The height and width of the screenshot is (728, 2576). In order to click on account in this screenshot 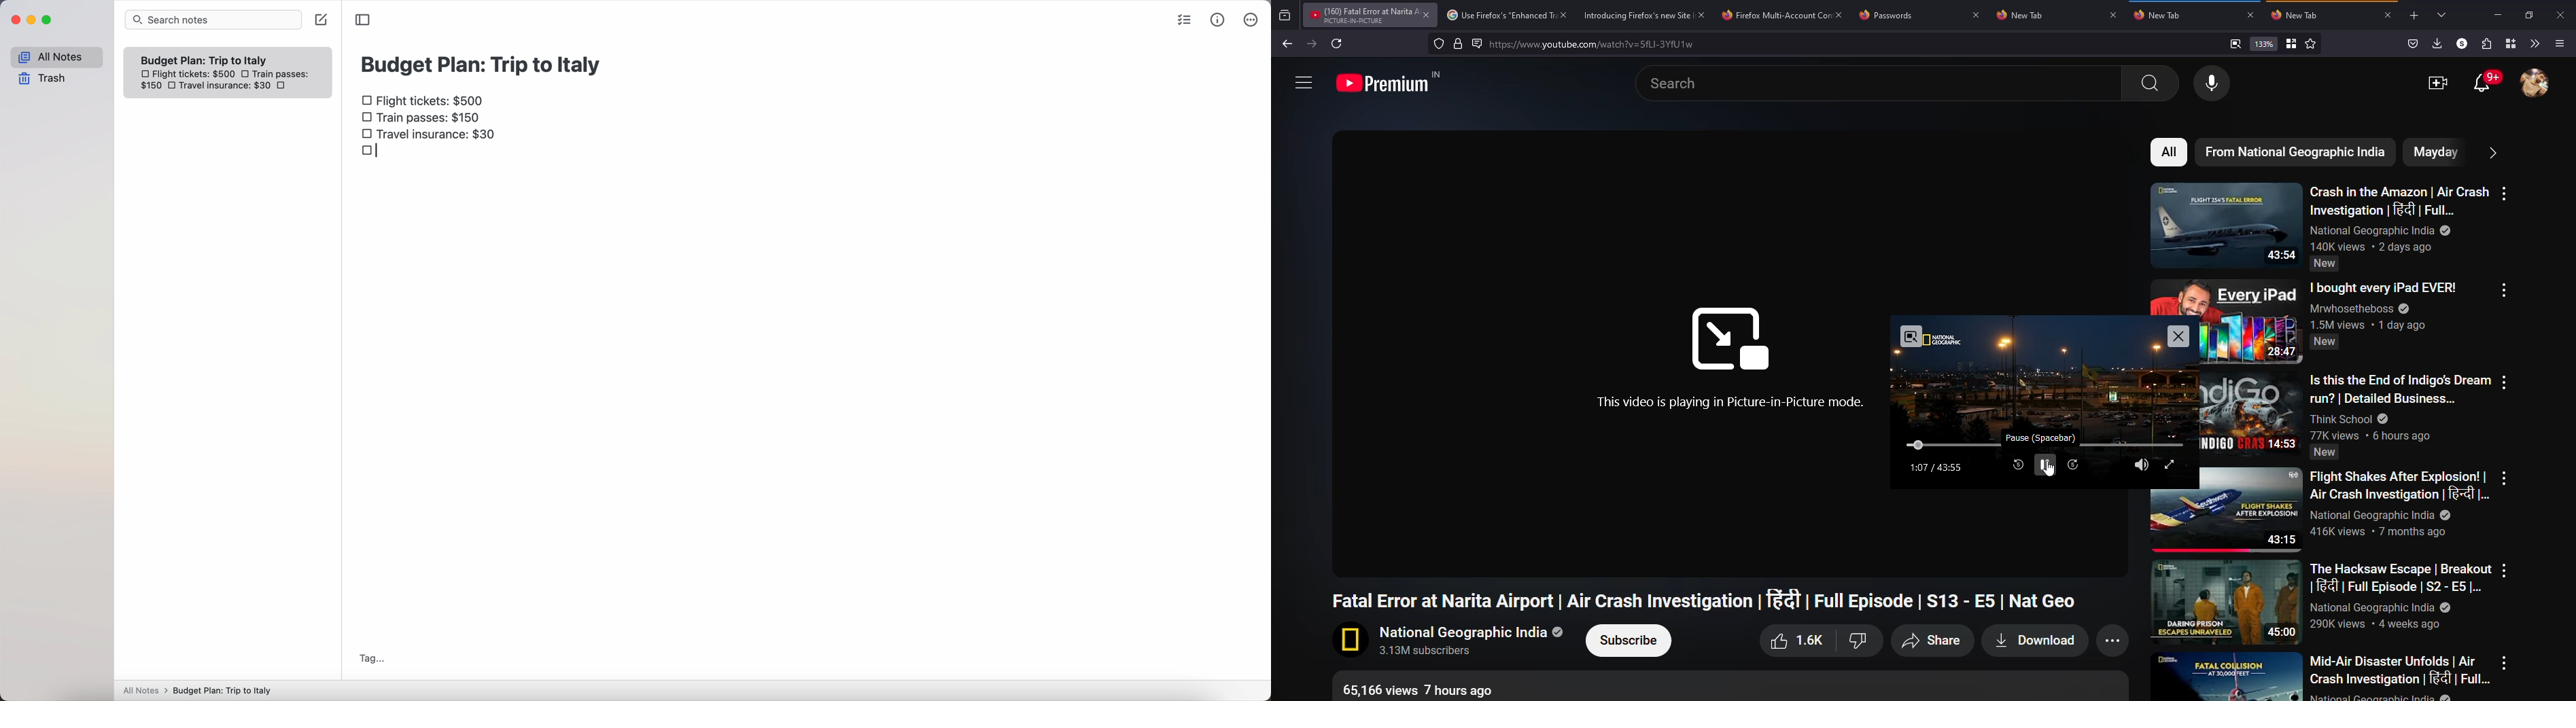, I will do `click(2537, 84)`.